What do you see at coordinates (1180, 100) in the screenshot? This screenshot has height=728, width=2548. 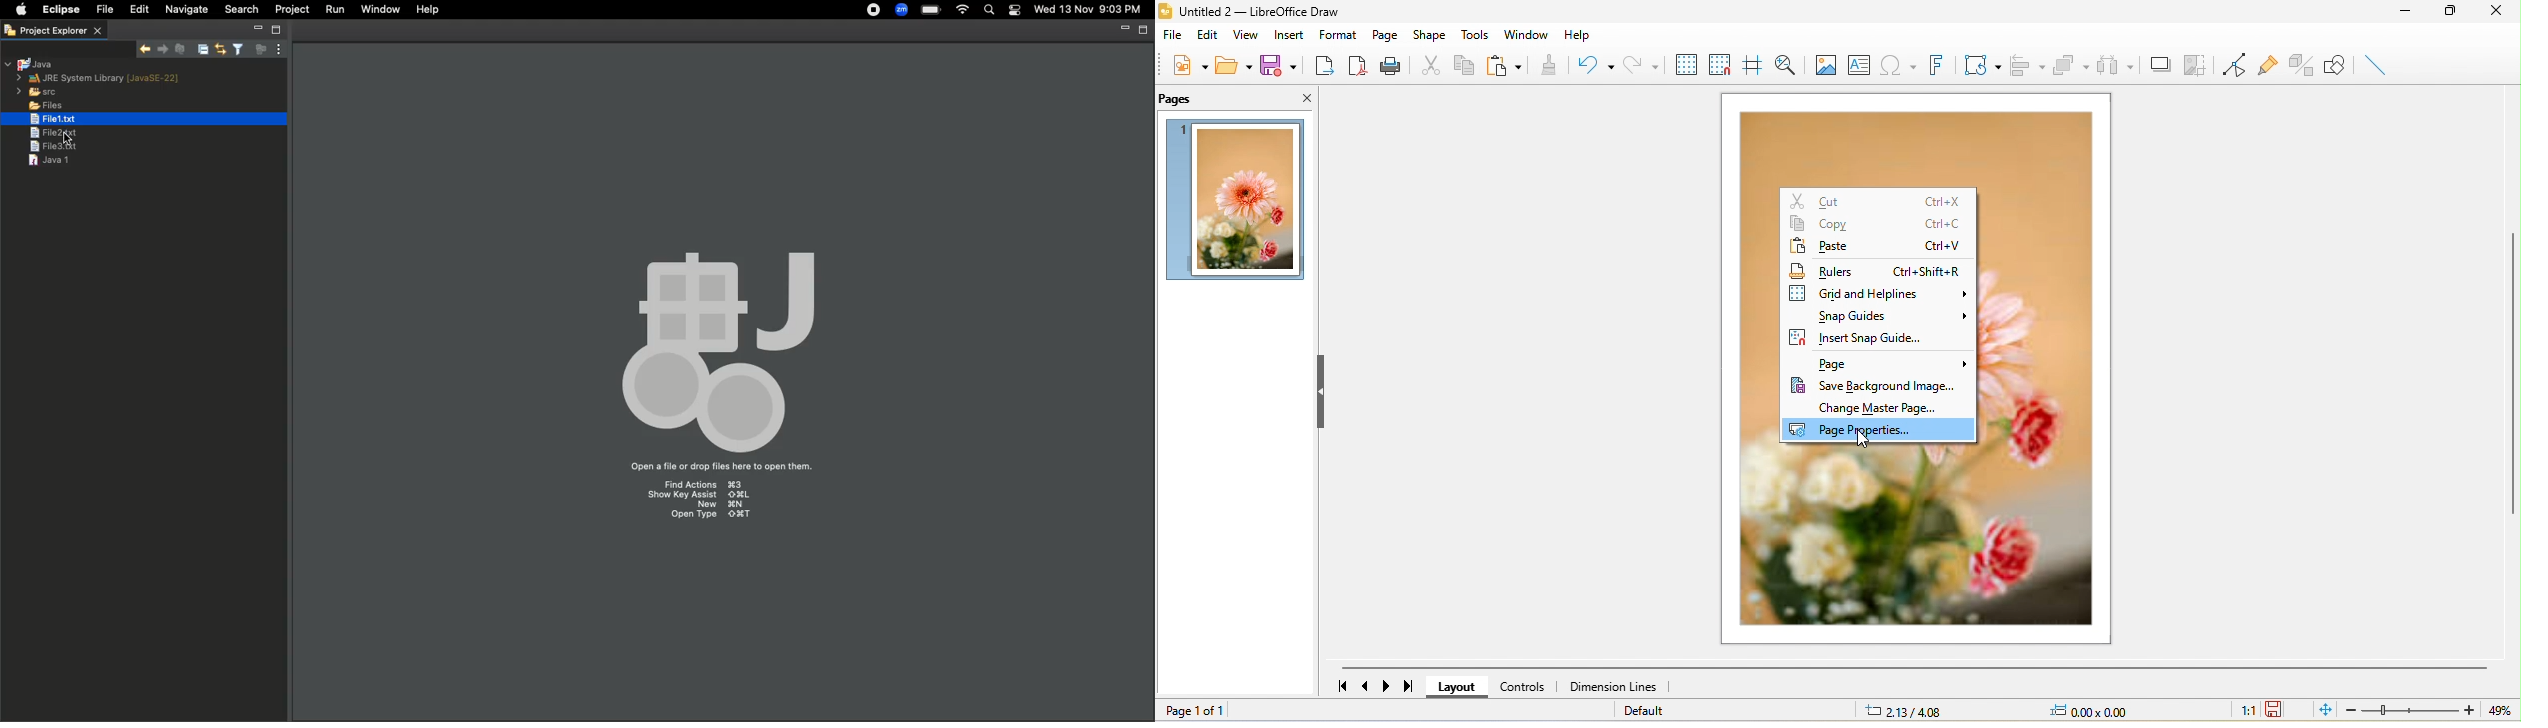 I see `pages` at bounding box center [1180, 100].